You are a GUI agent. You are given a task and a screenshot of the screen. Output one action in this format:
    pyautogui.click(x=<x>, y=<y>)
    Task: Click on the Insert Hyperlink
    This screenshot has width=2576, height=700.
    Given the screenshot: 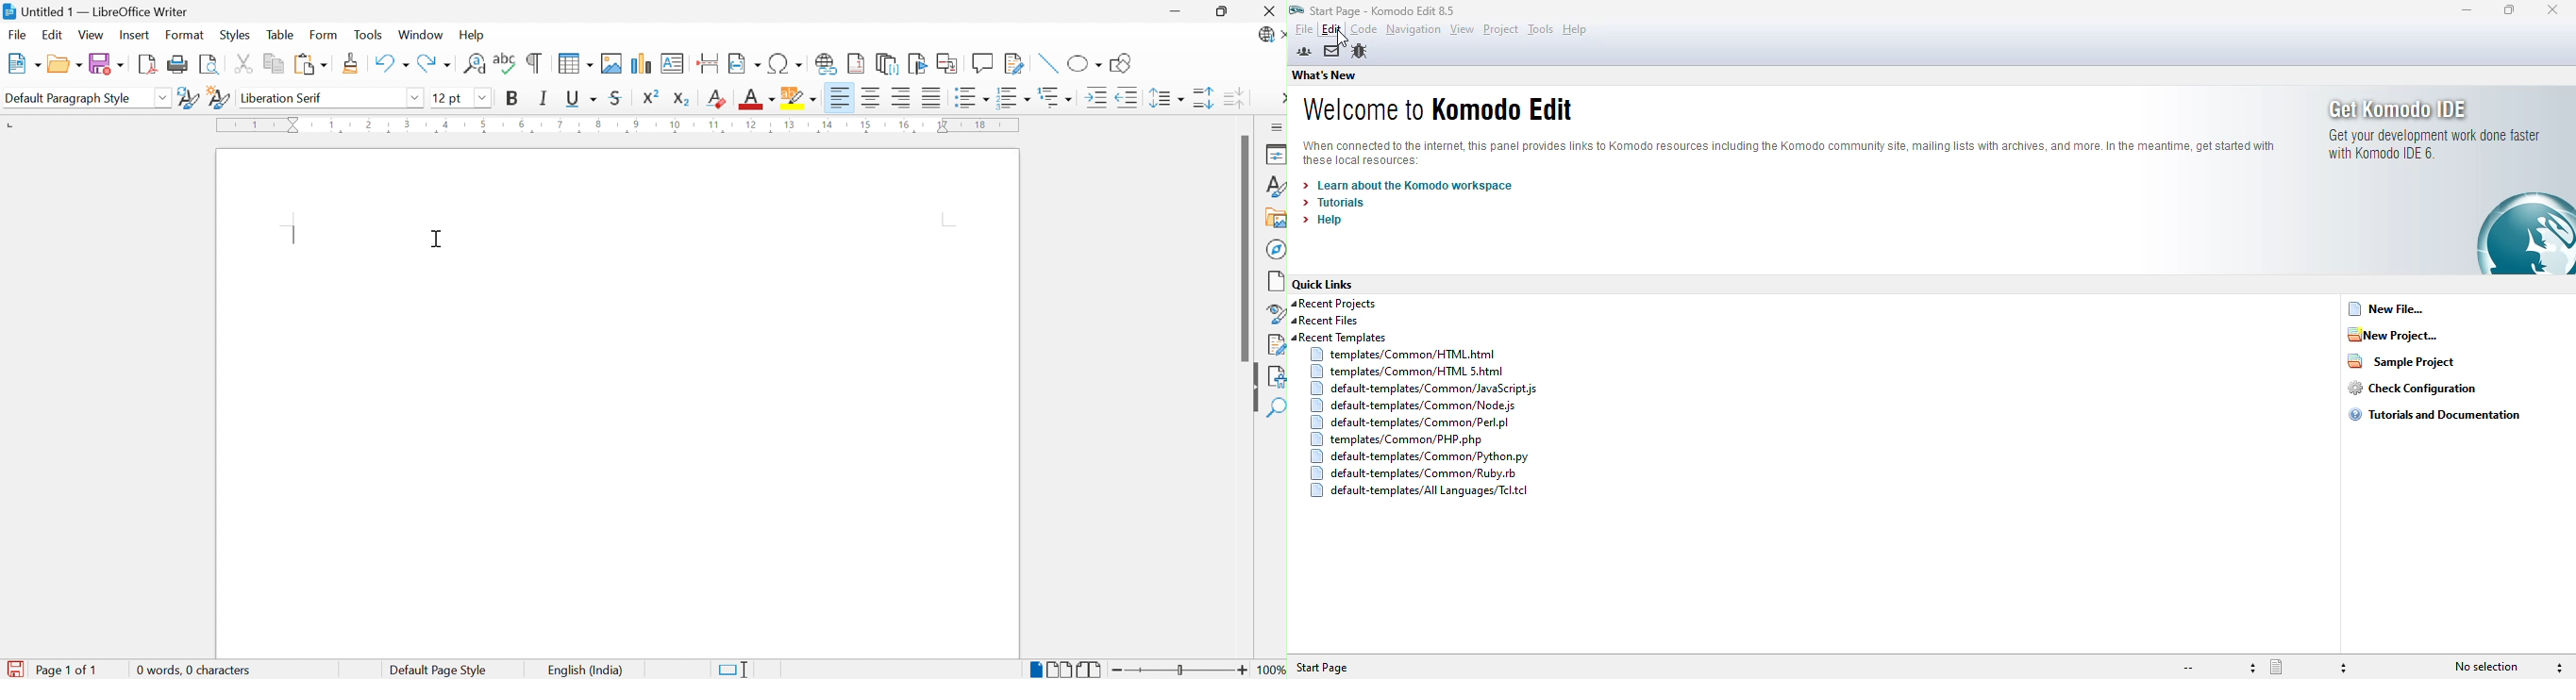 What is the action you would take?
    pyautogui.click(x=826, y=65)
    